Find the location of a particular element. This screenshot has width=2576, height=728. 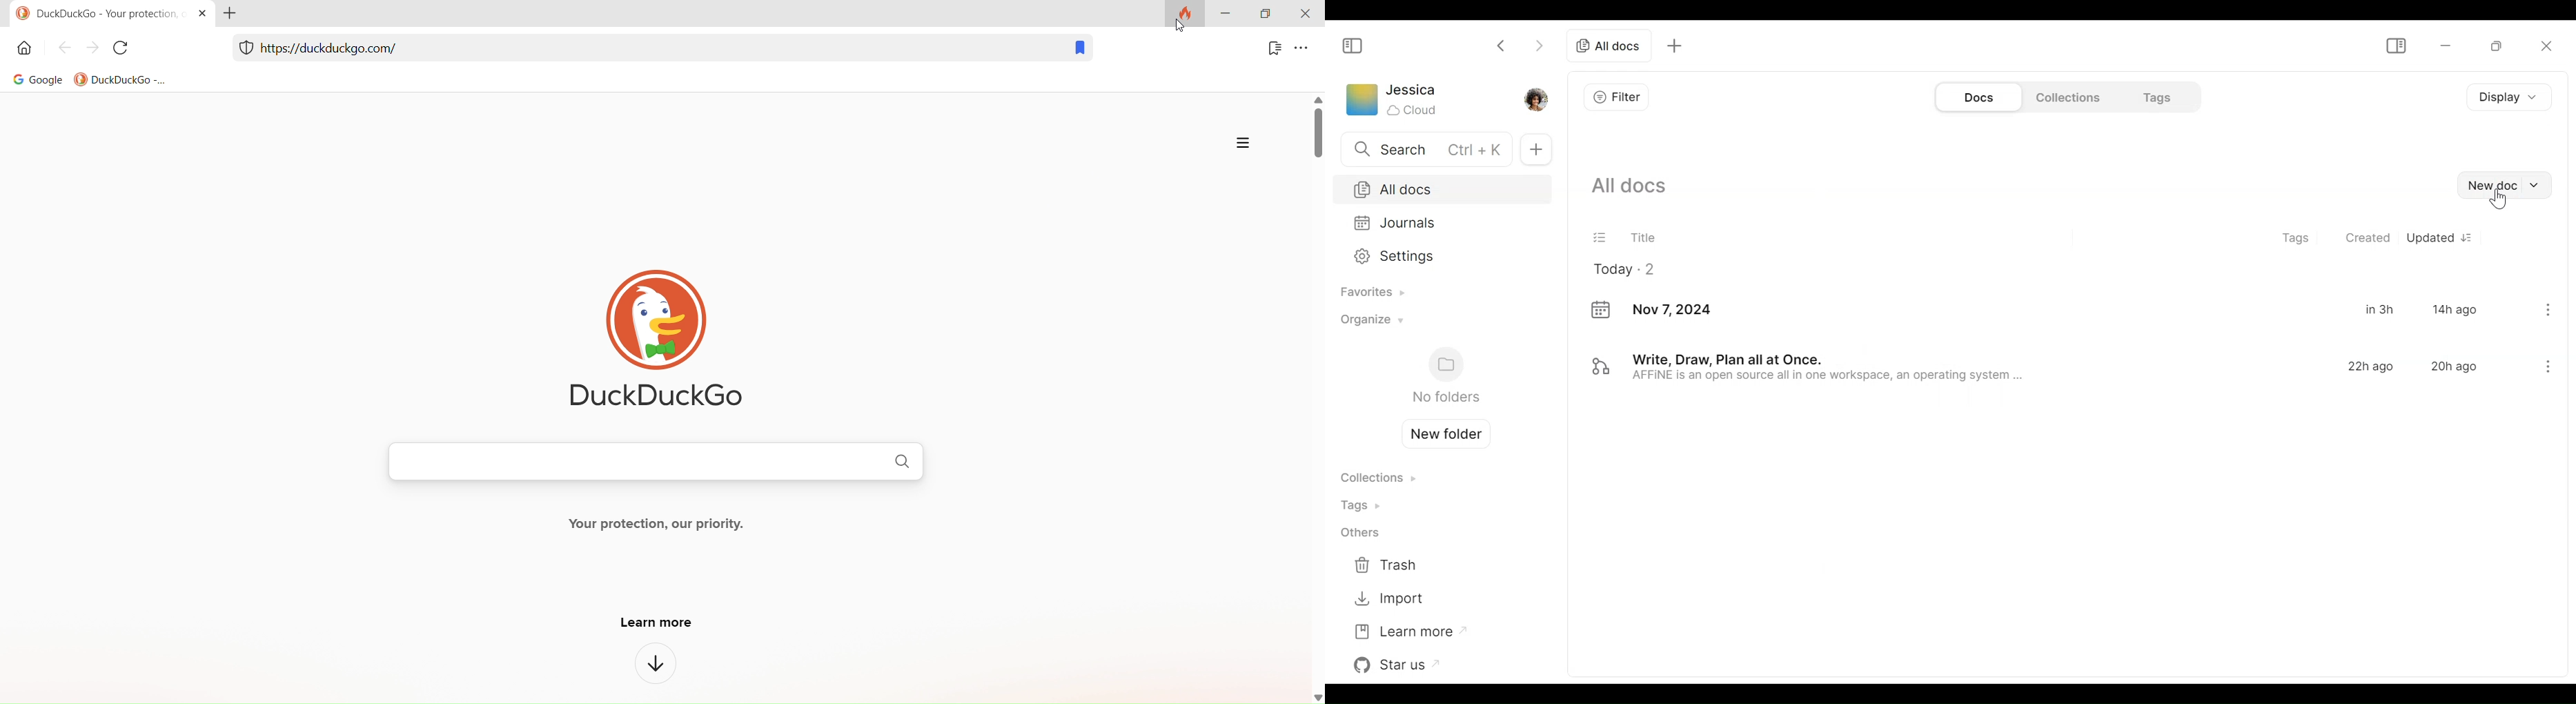

Add new is located at coordinates (1534, 149).